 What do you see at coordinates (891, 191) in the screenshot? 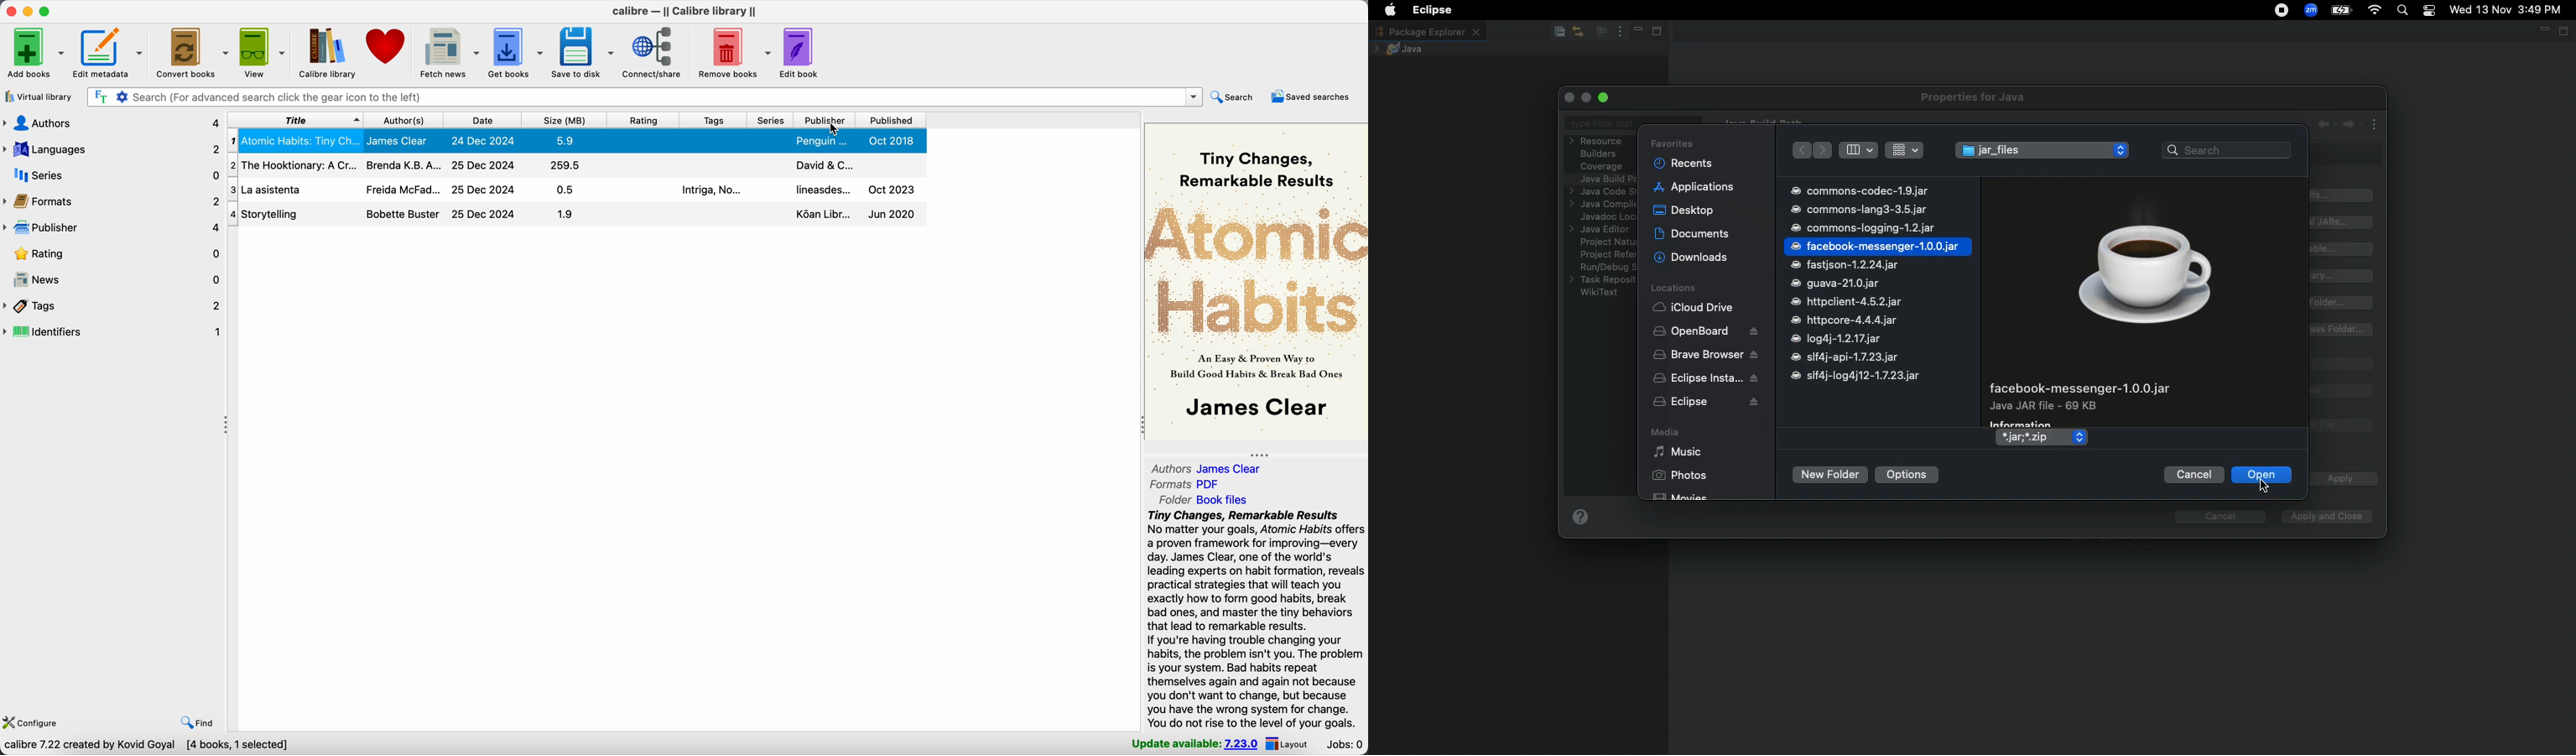
I see `oct 2023` at bounding box center [891, 191].